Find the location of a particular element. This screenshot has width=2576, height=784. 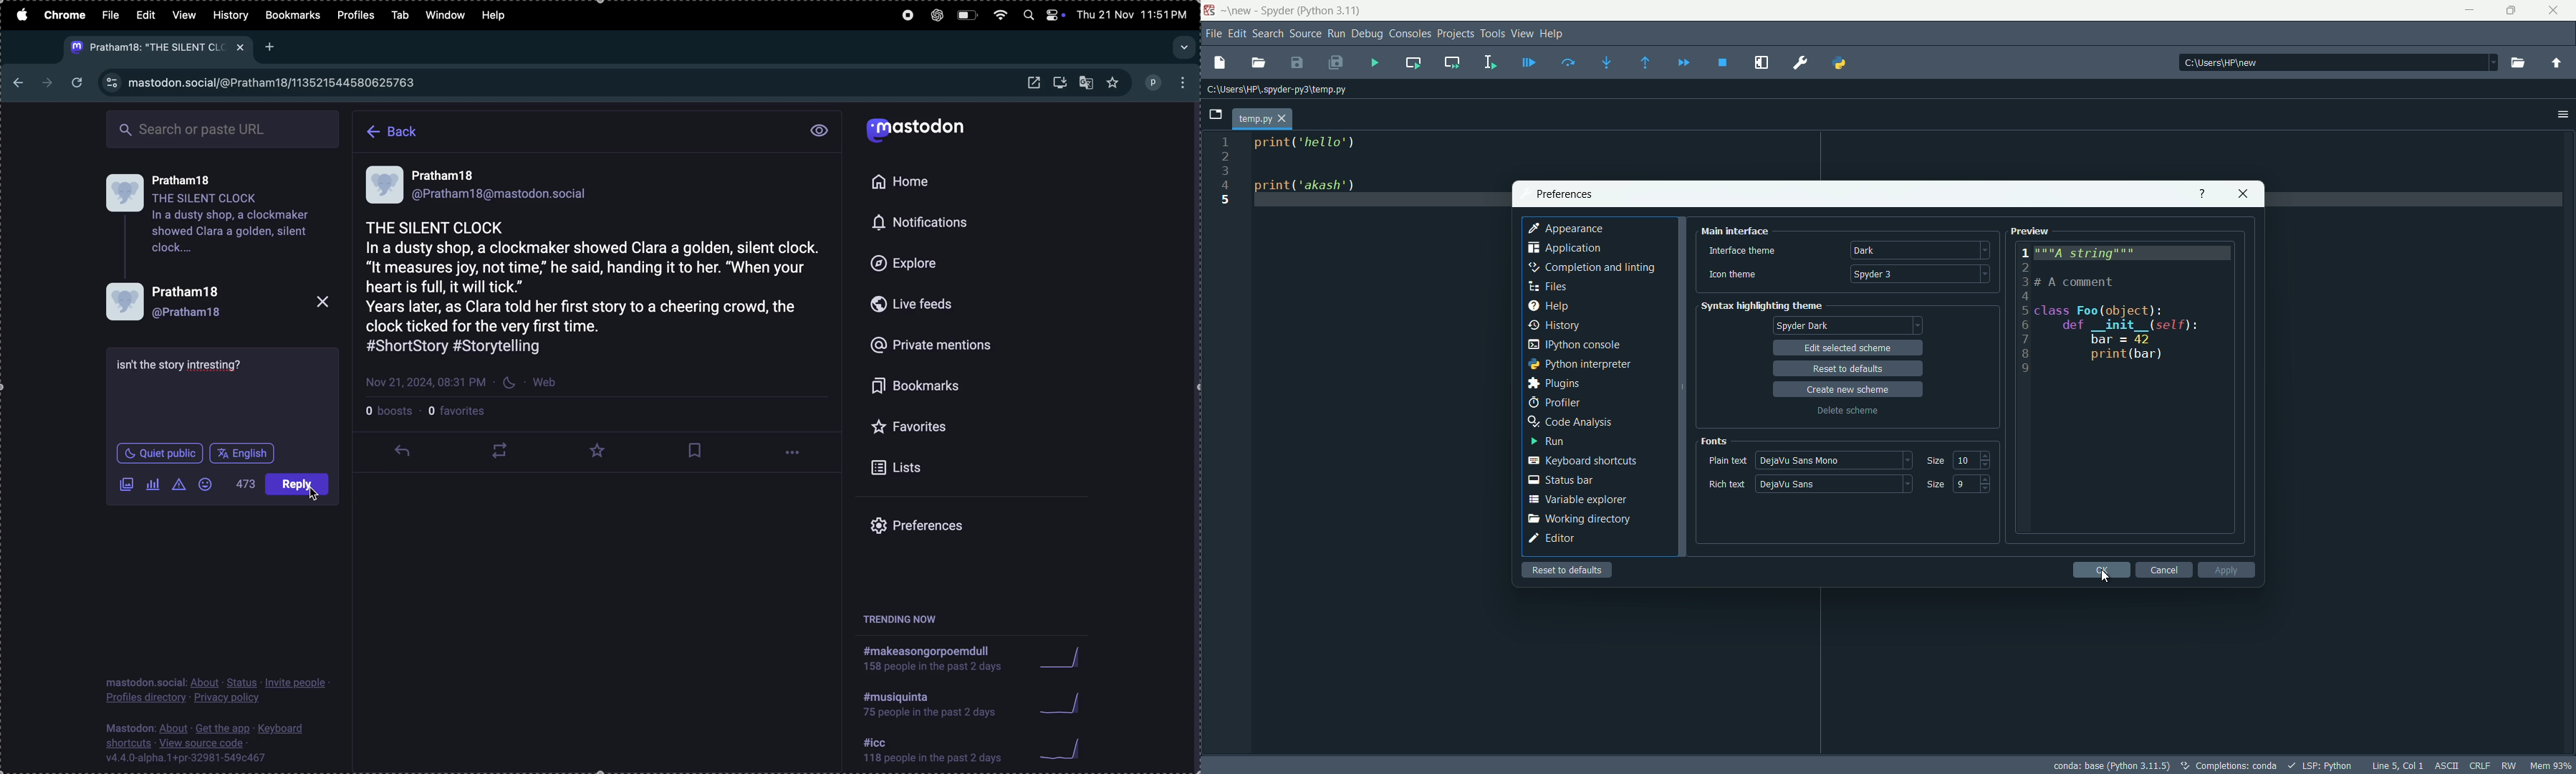

cursor is located at coordinates (2108, 578).